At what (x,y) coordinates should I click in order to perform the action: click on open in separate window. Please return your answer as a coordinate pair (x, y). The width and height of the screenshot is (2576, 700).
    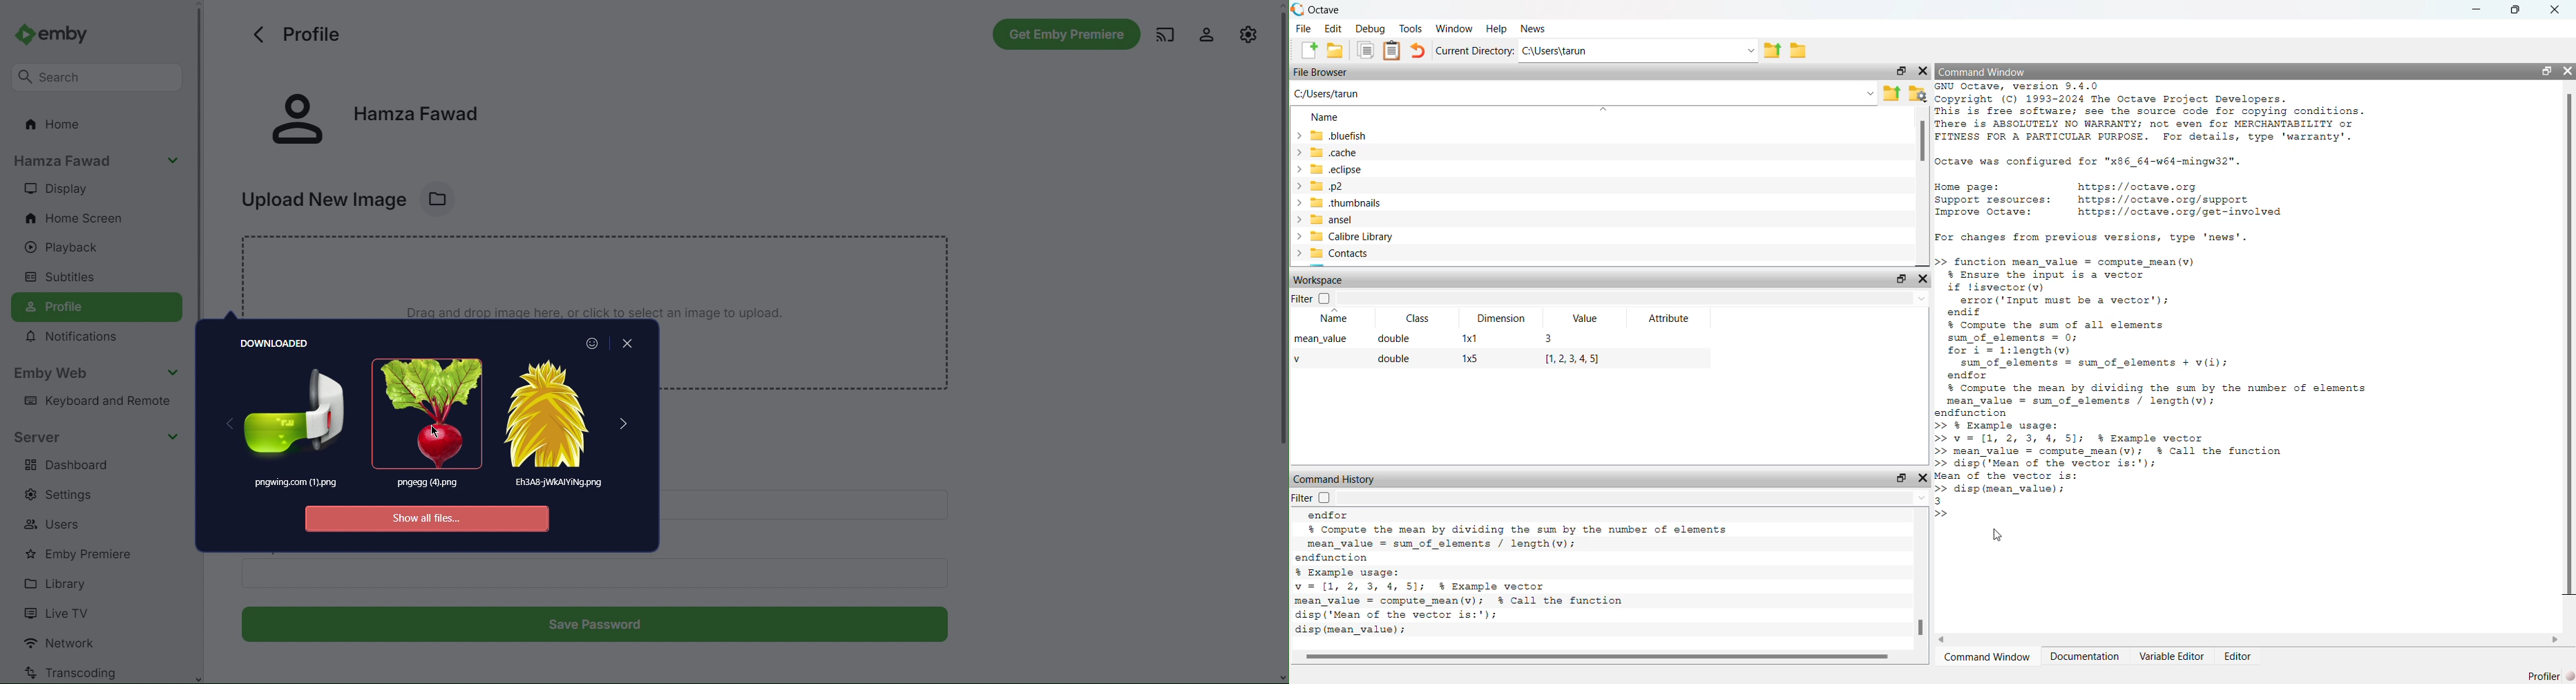
    Looking at the image, I should click on (2548, 71).